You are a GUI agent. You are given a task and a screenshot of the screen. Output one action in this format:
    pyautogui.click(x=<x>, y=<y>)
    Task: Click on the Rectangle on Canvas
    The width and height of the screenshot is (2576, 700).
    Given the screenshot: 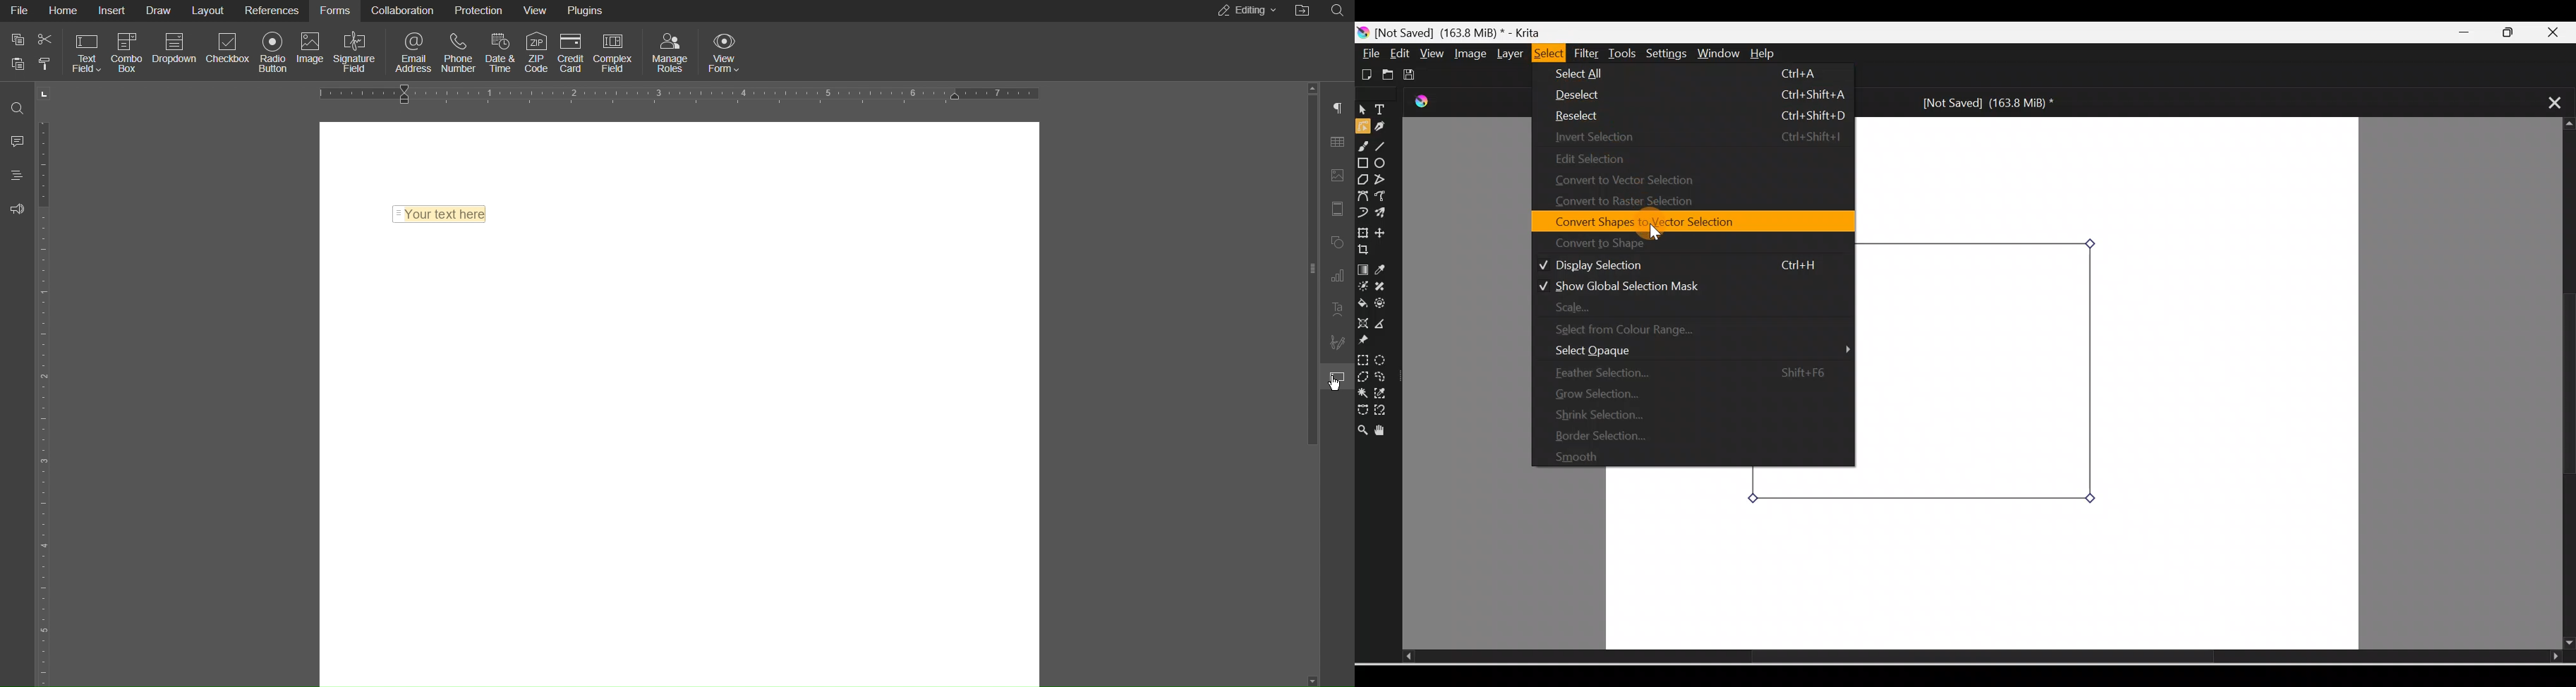 What is the action you would take?
    pyautogui.click(x=1980, y=372)
    